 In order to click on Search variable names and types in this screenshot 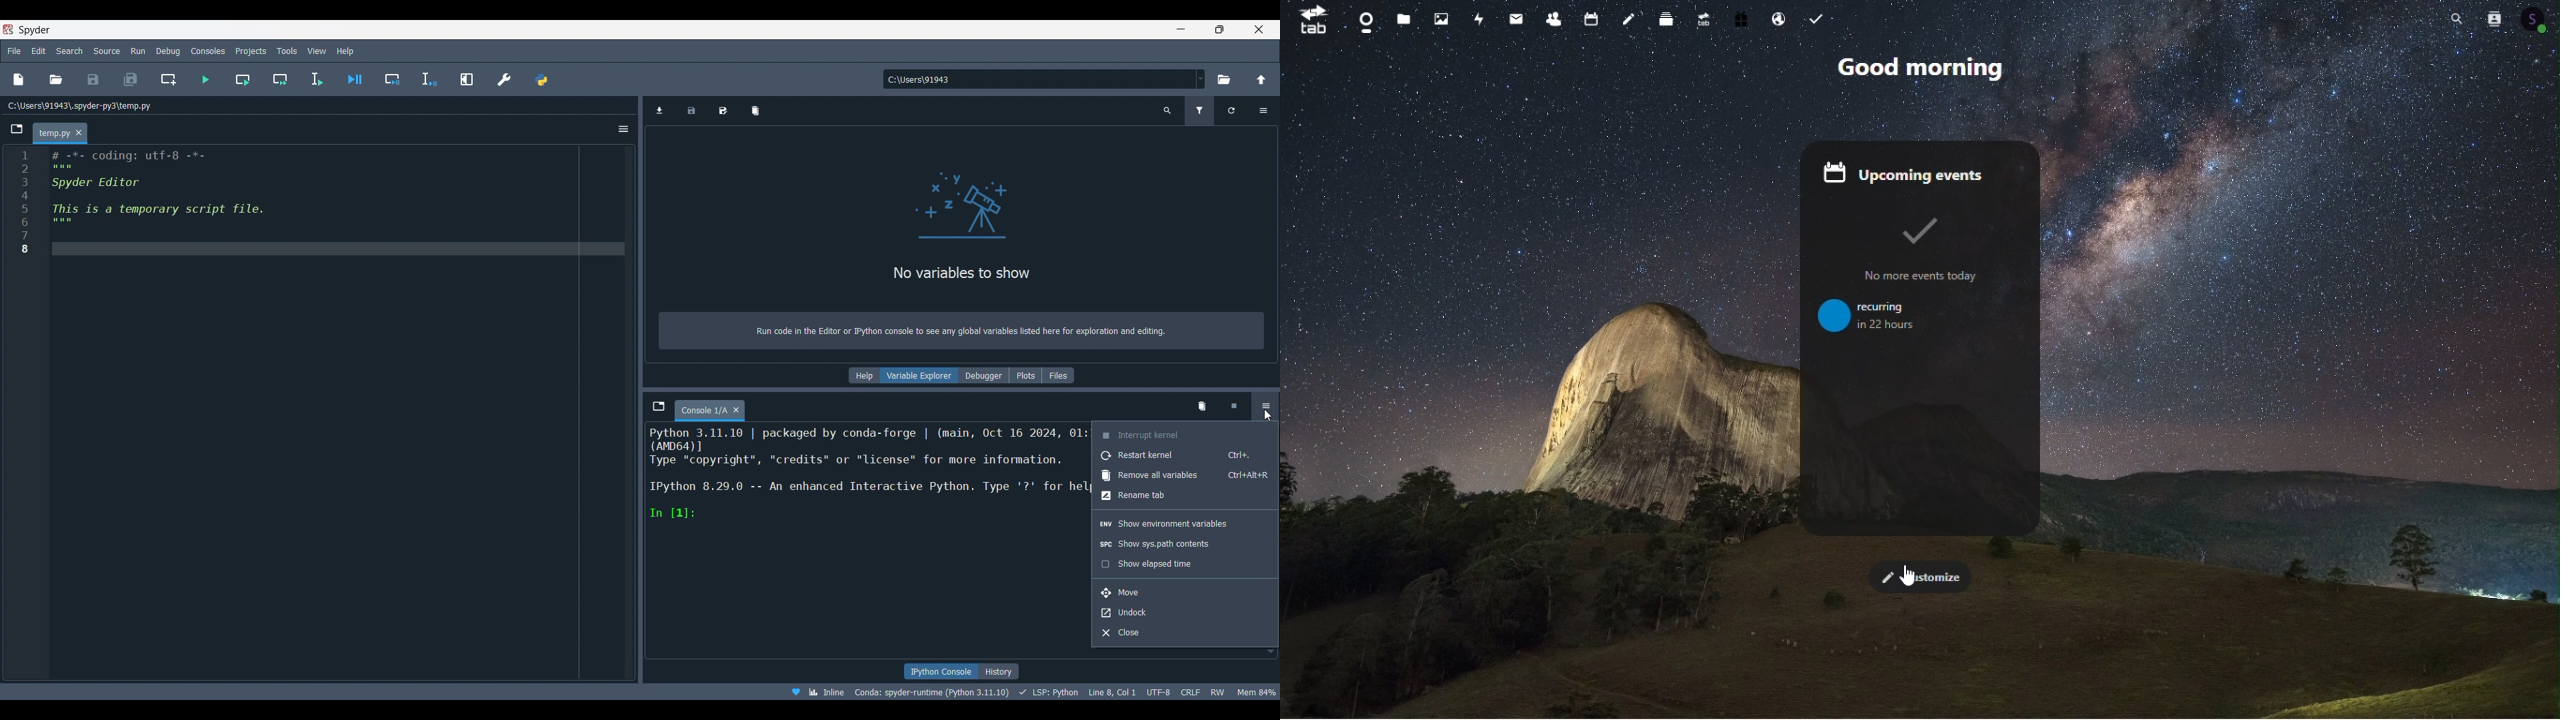, I will do `click(1167, 111)`.